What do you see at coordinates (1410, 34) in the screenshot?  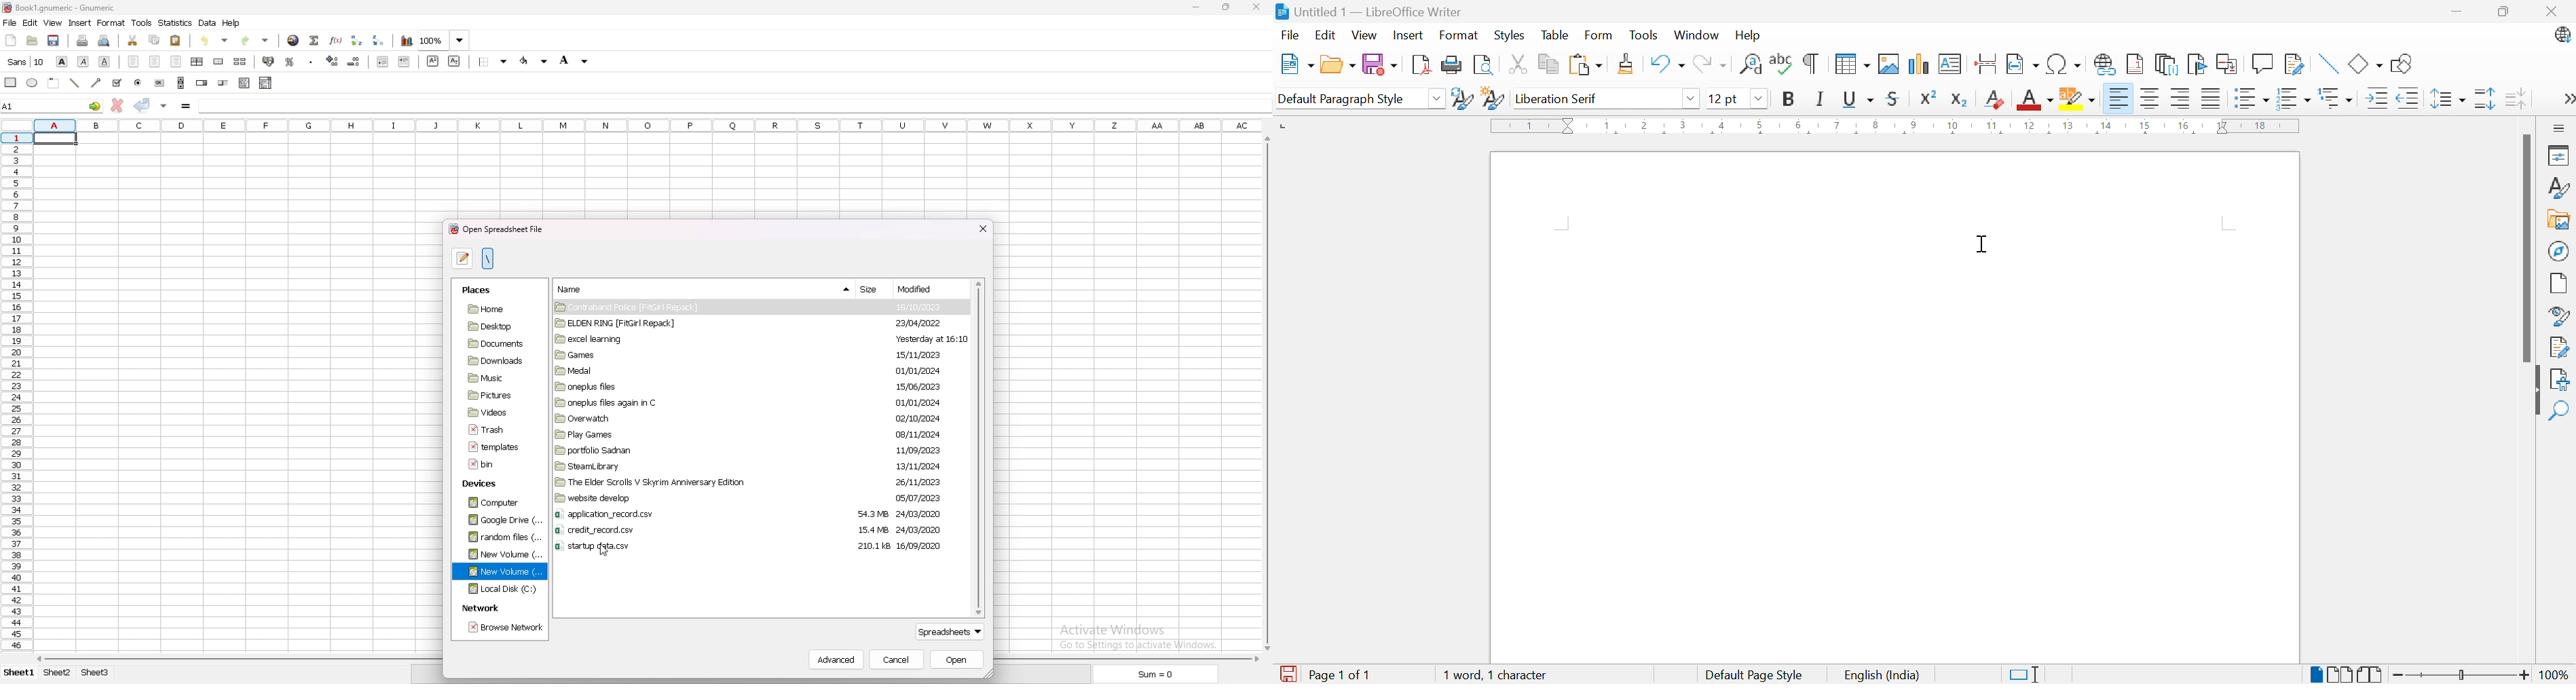 I see `Insert` at bounding box center [1410, 34].